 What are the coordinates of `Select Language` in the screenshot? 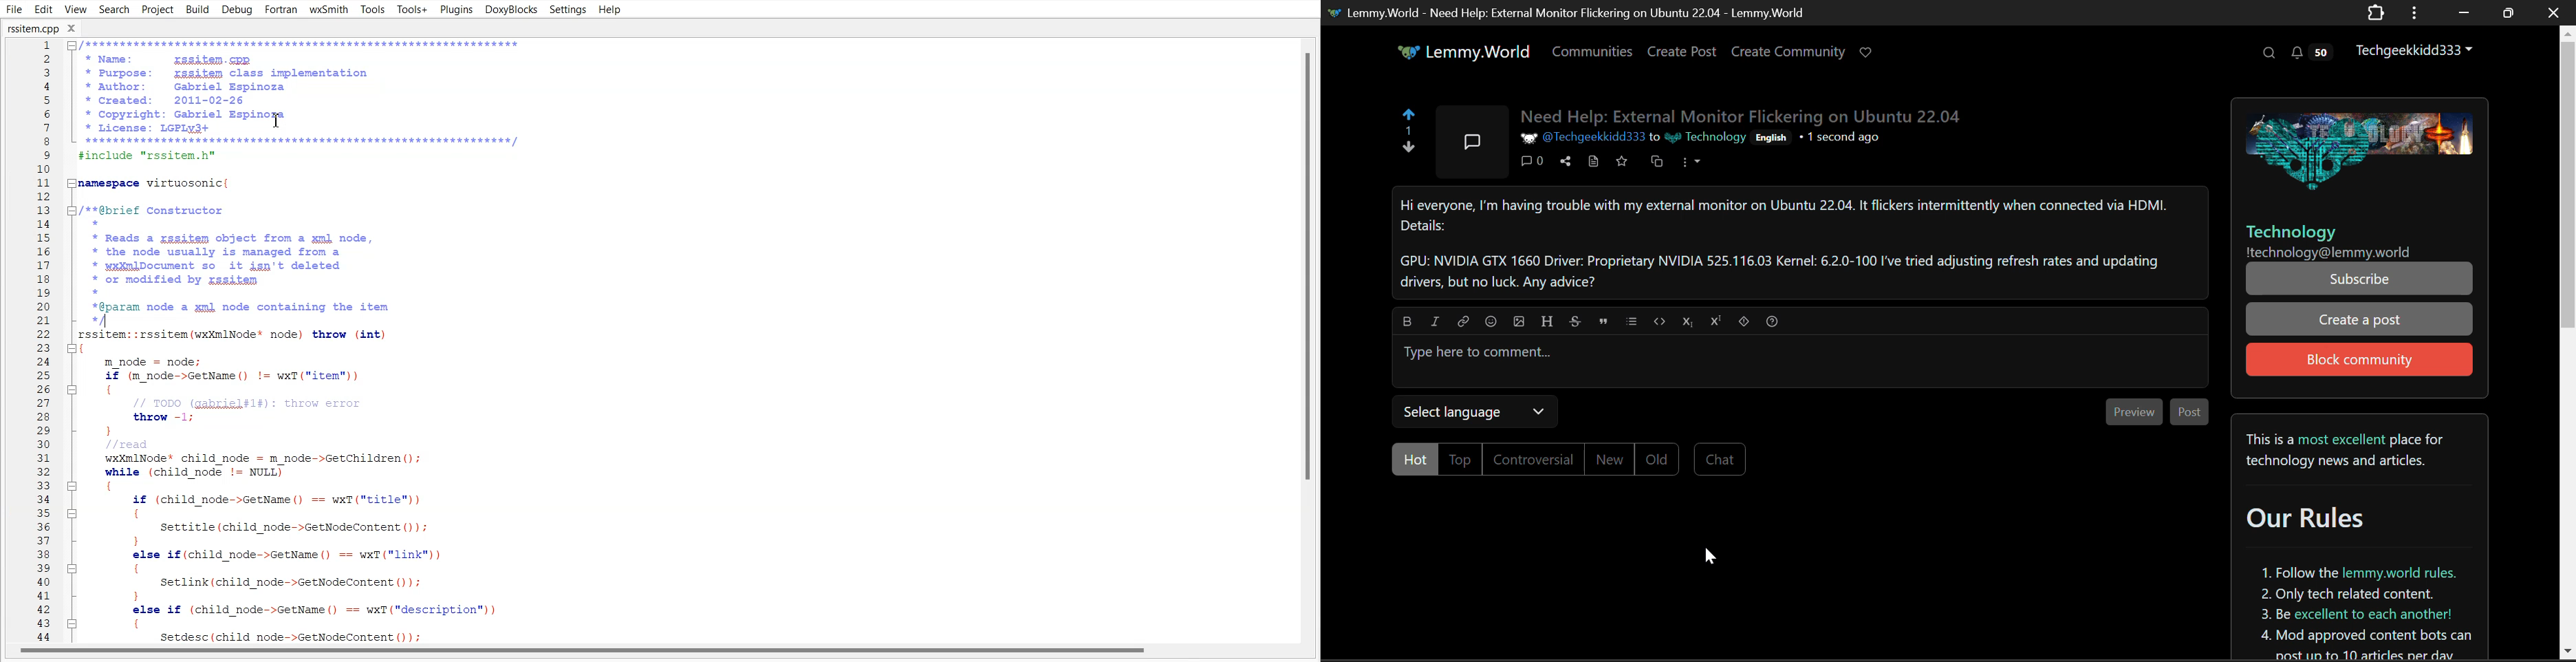 It's located at (1474, 412).